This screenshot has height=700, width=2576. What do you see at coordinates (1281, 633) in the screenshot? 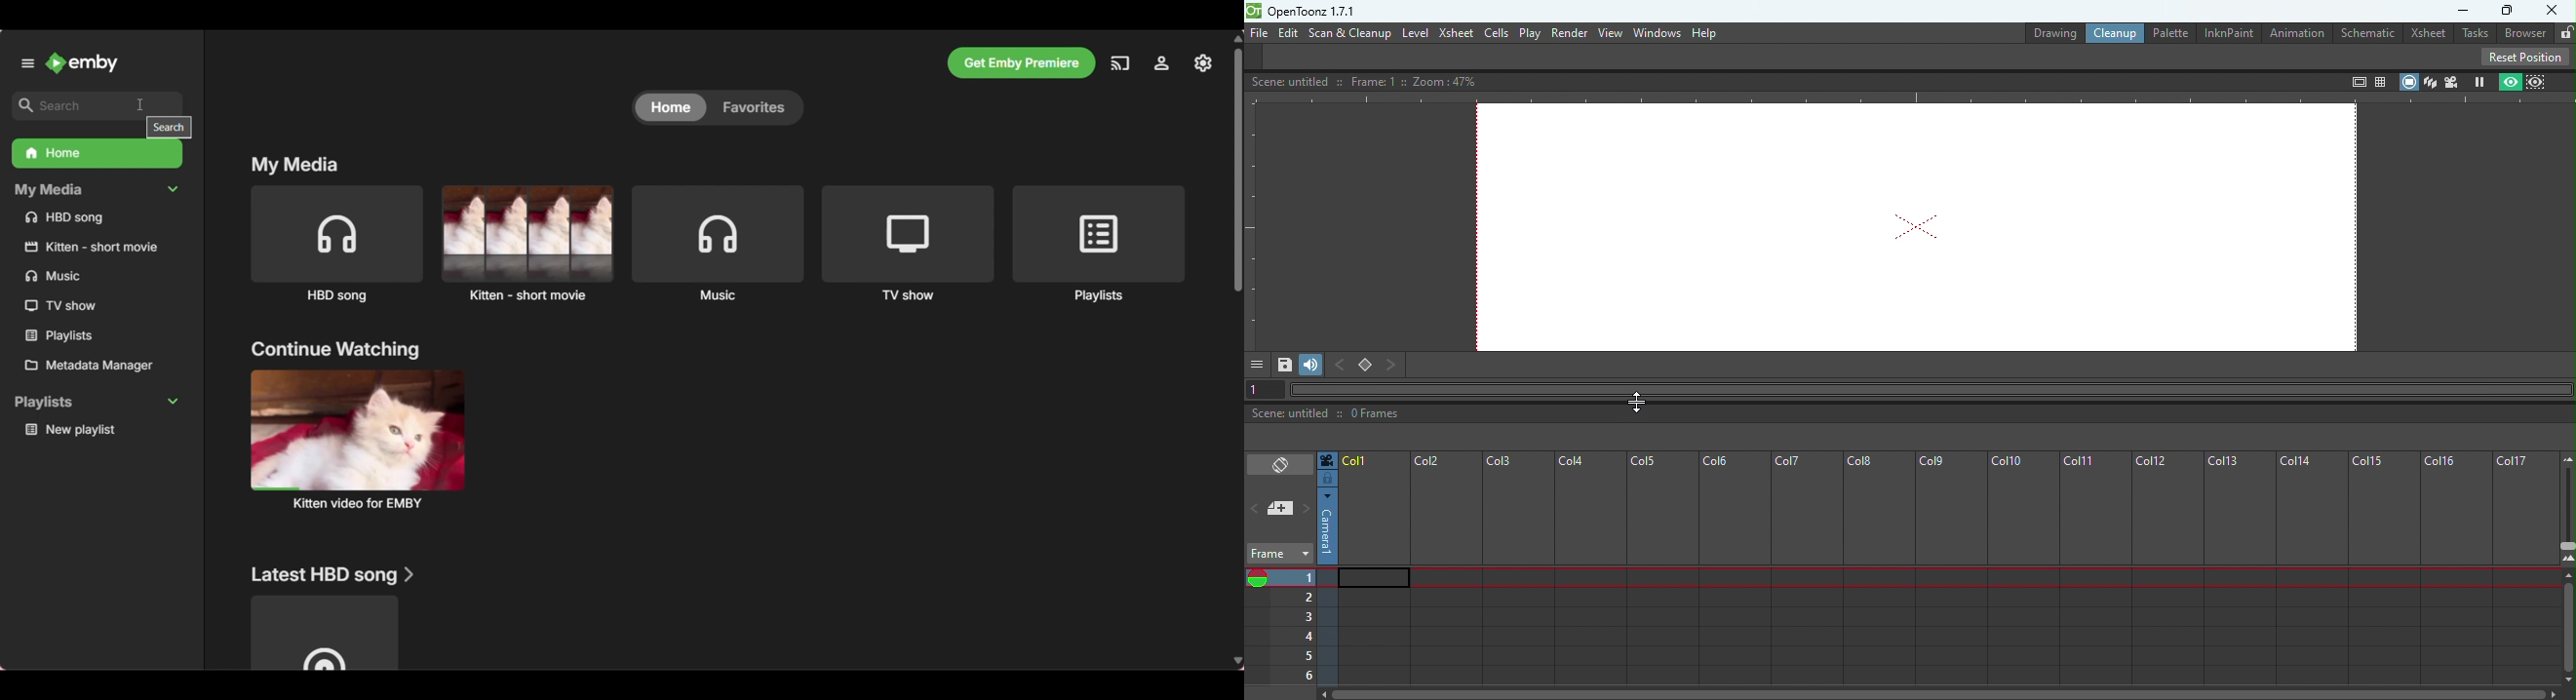
I see `Current frames` at bounding box center [1281, 633].